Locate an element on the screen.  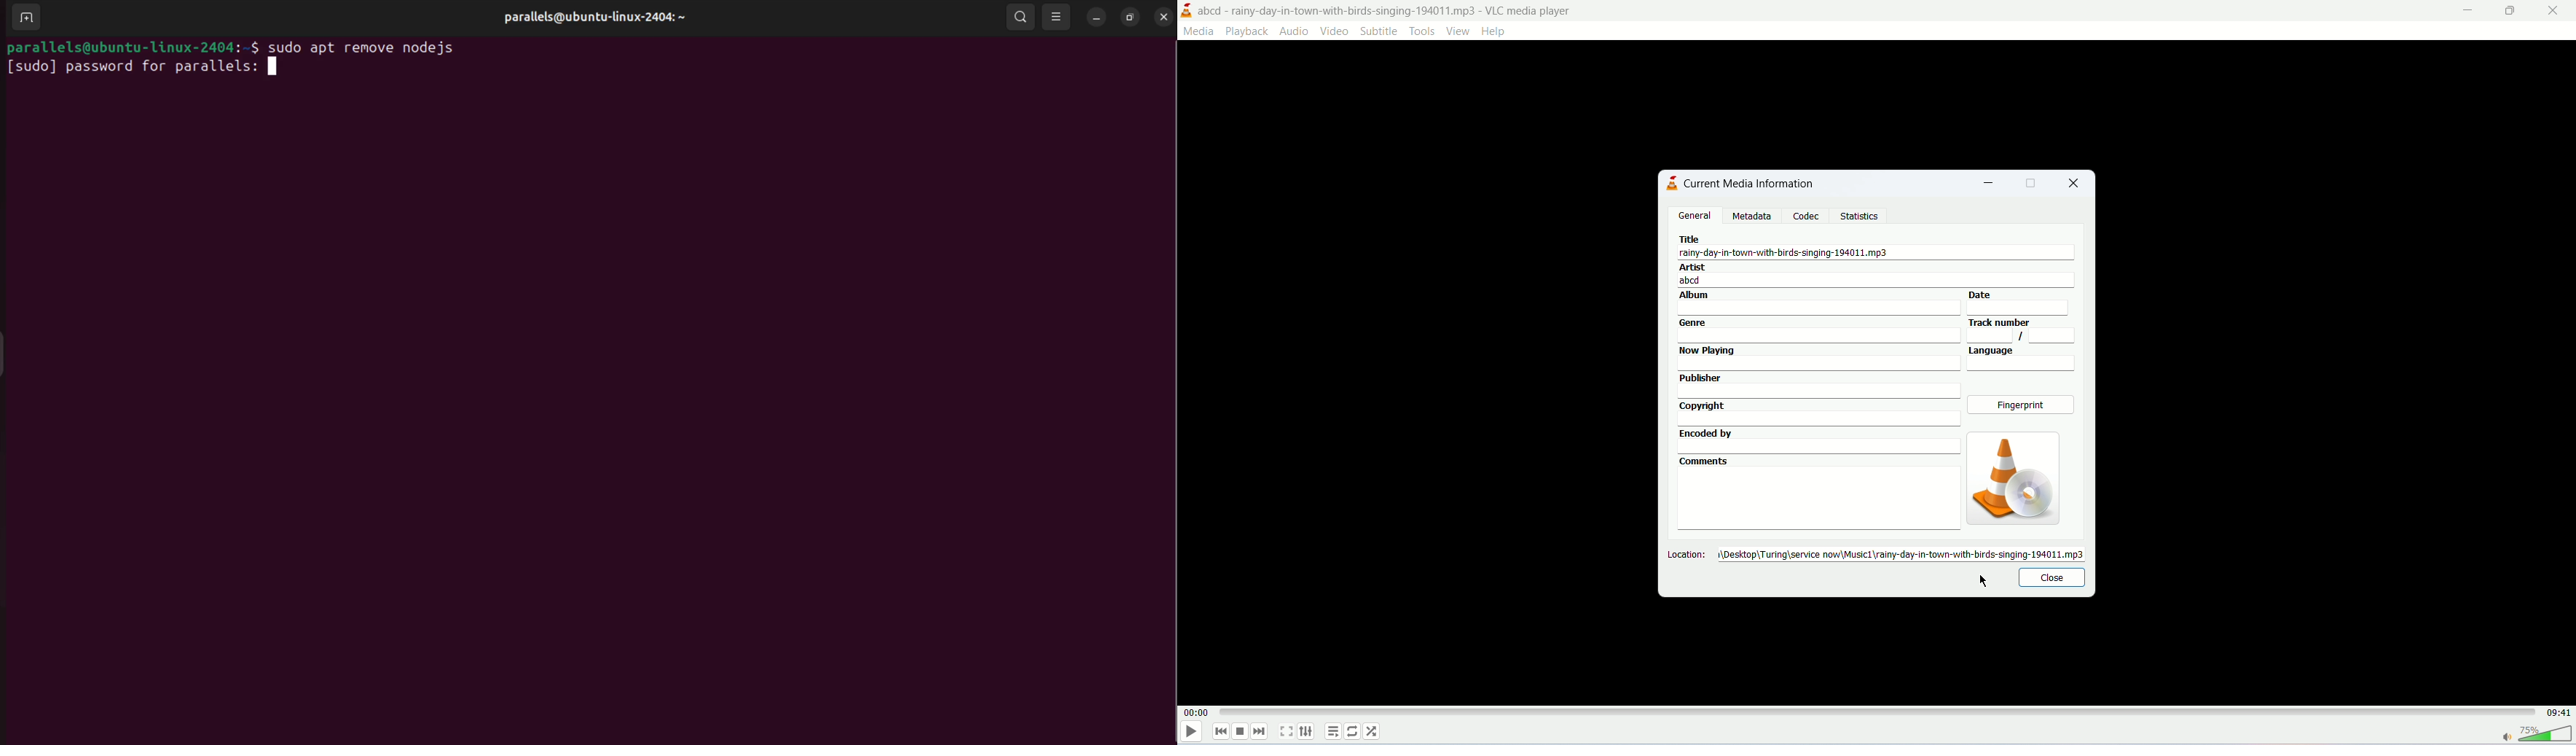
genre is located at coordinates (1818, 330).